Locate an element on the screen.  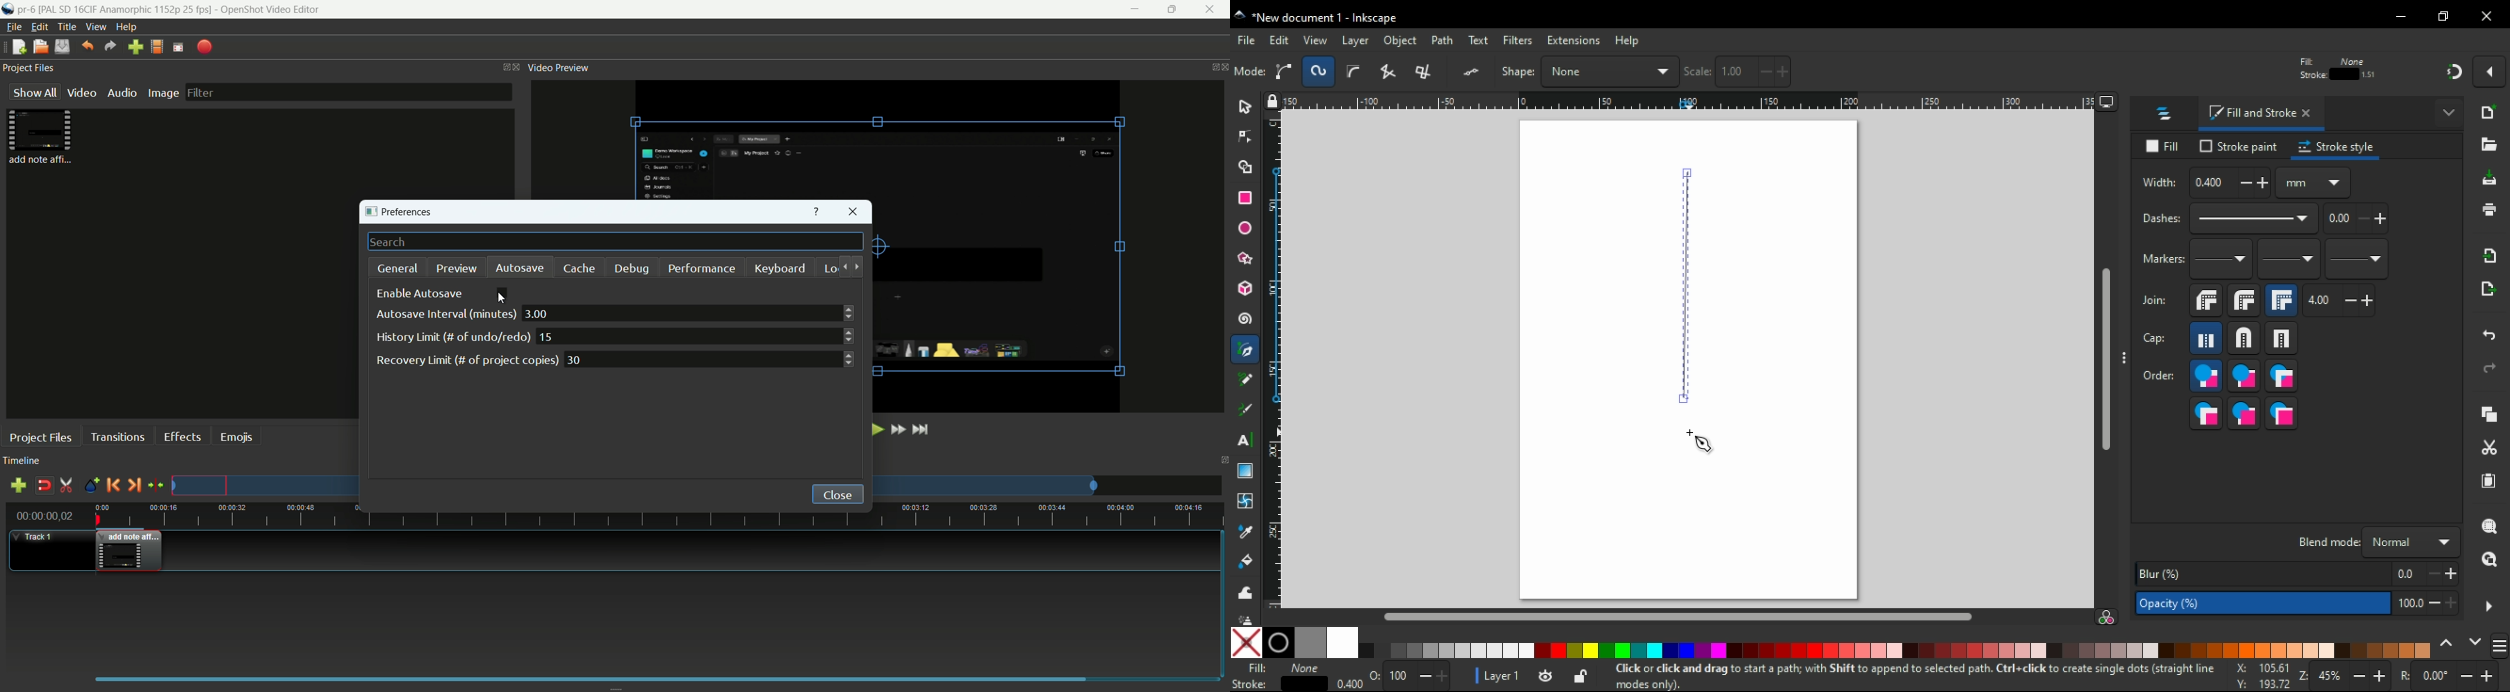
export is located at coordinates (205, 48).